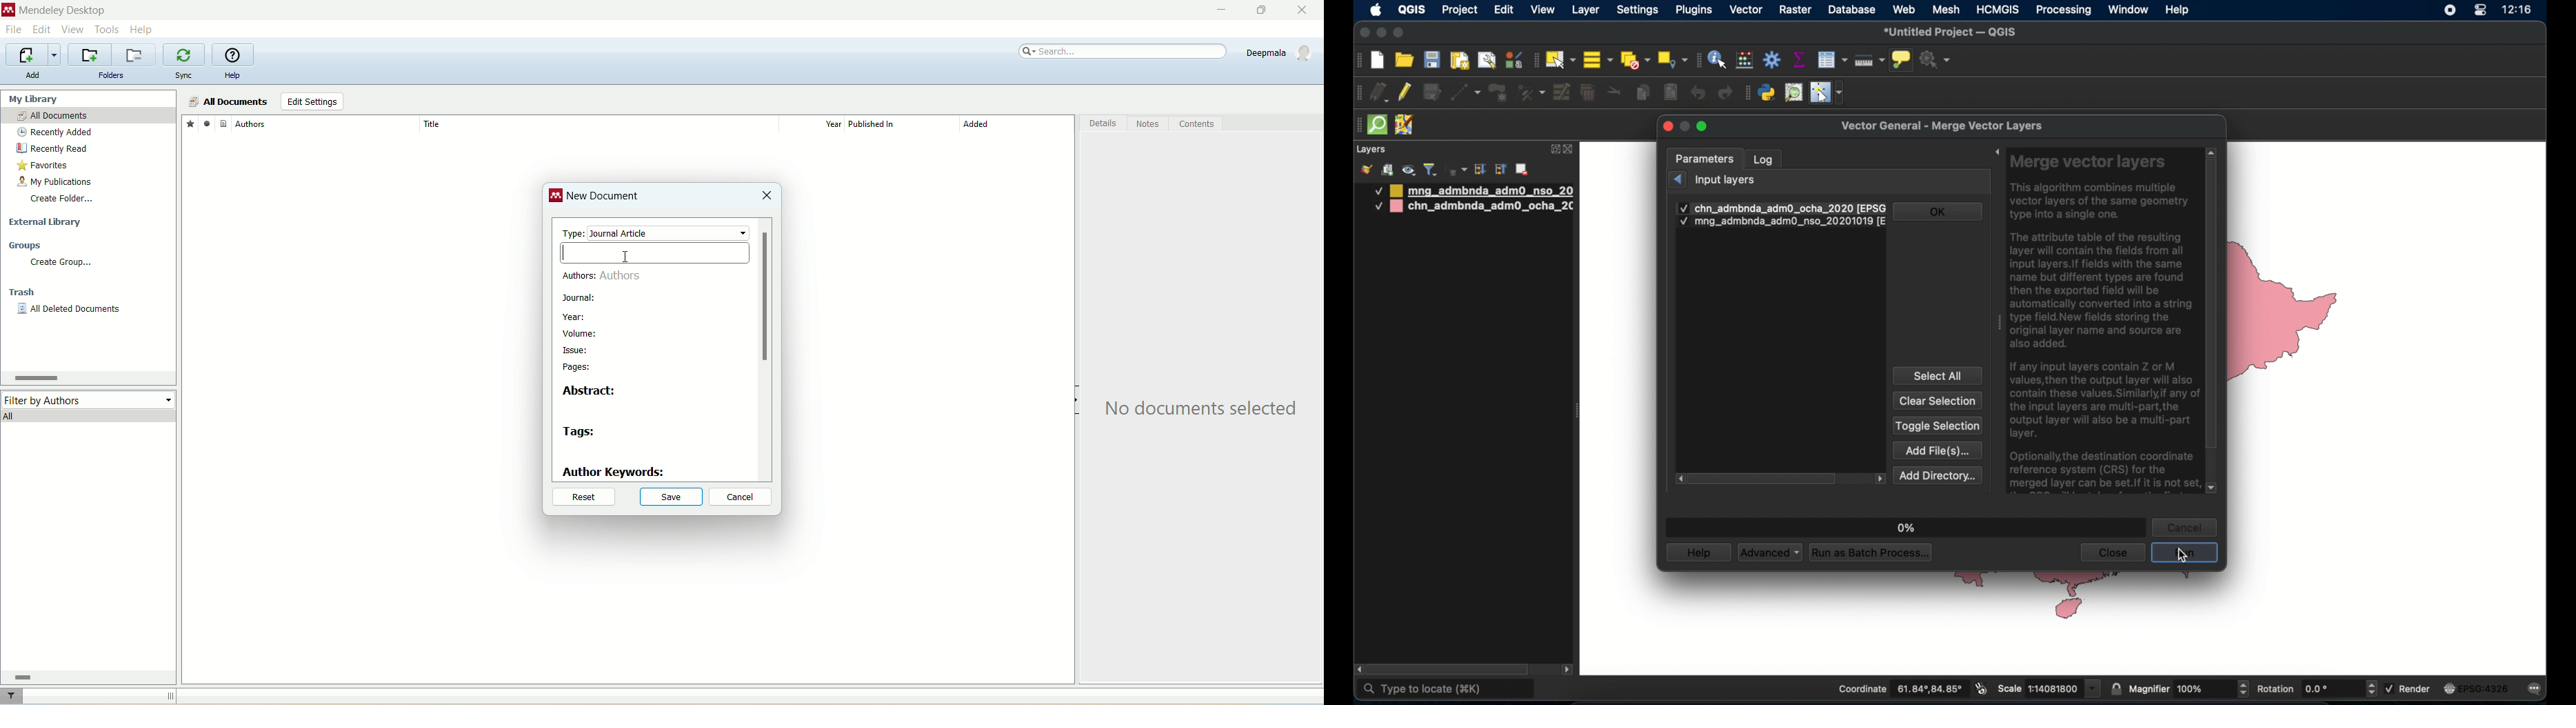  I want to click on toolbox, so click(1773, 60).